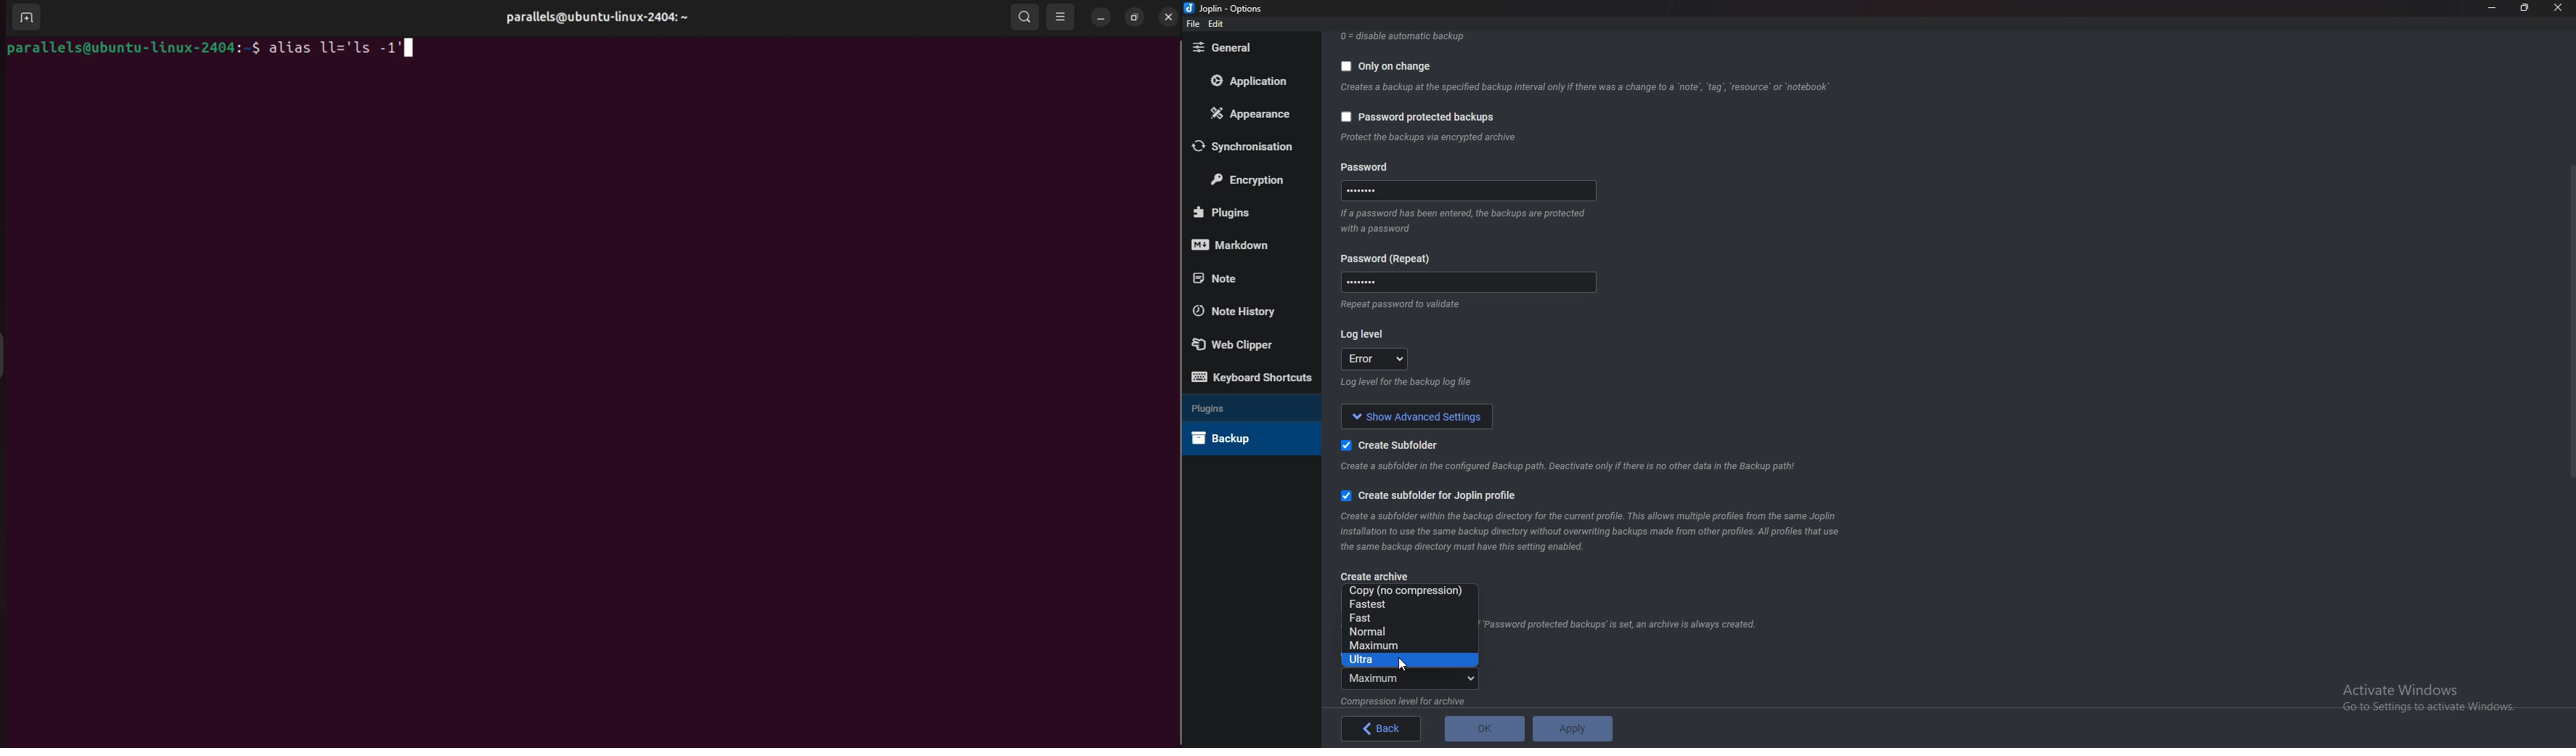 This screenshot has width=2576, height=756. Describe the element at coordinates (1250, 179) in the screenshot. I see `Encryption` at that location.